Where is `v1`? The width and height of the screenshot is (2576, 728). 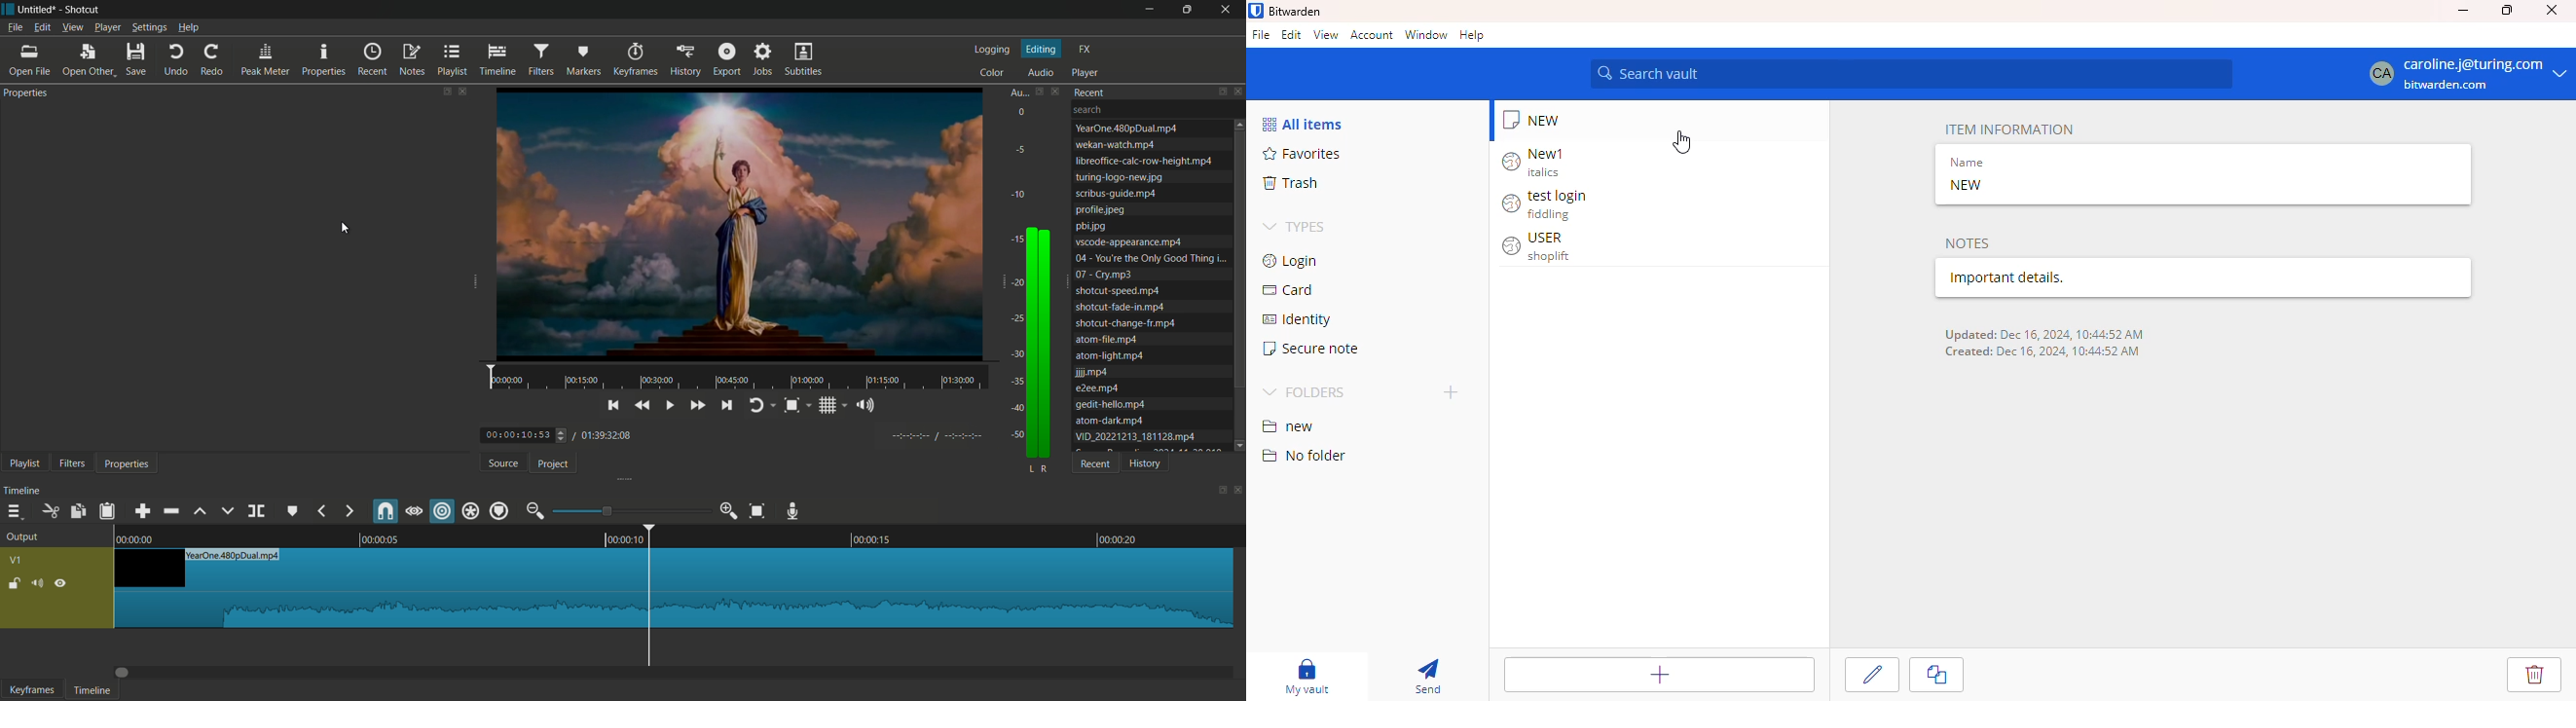
v1 is located at coordinates (15, 561).